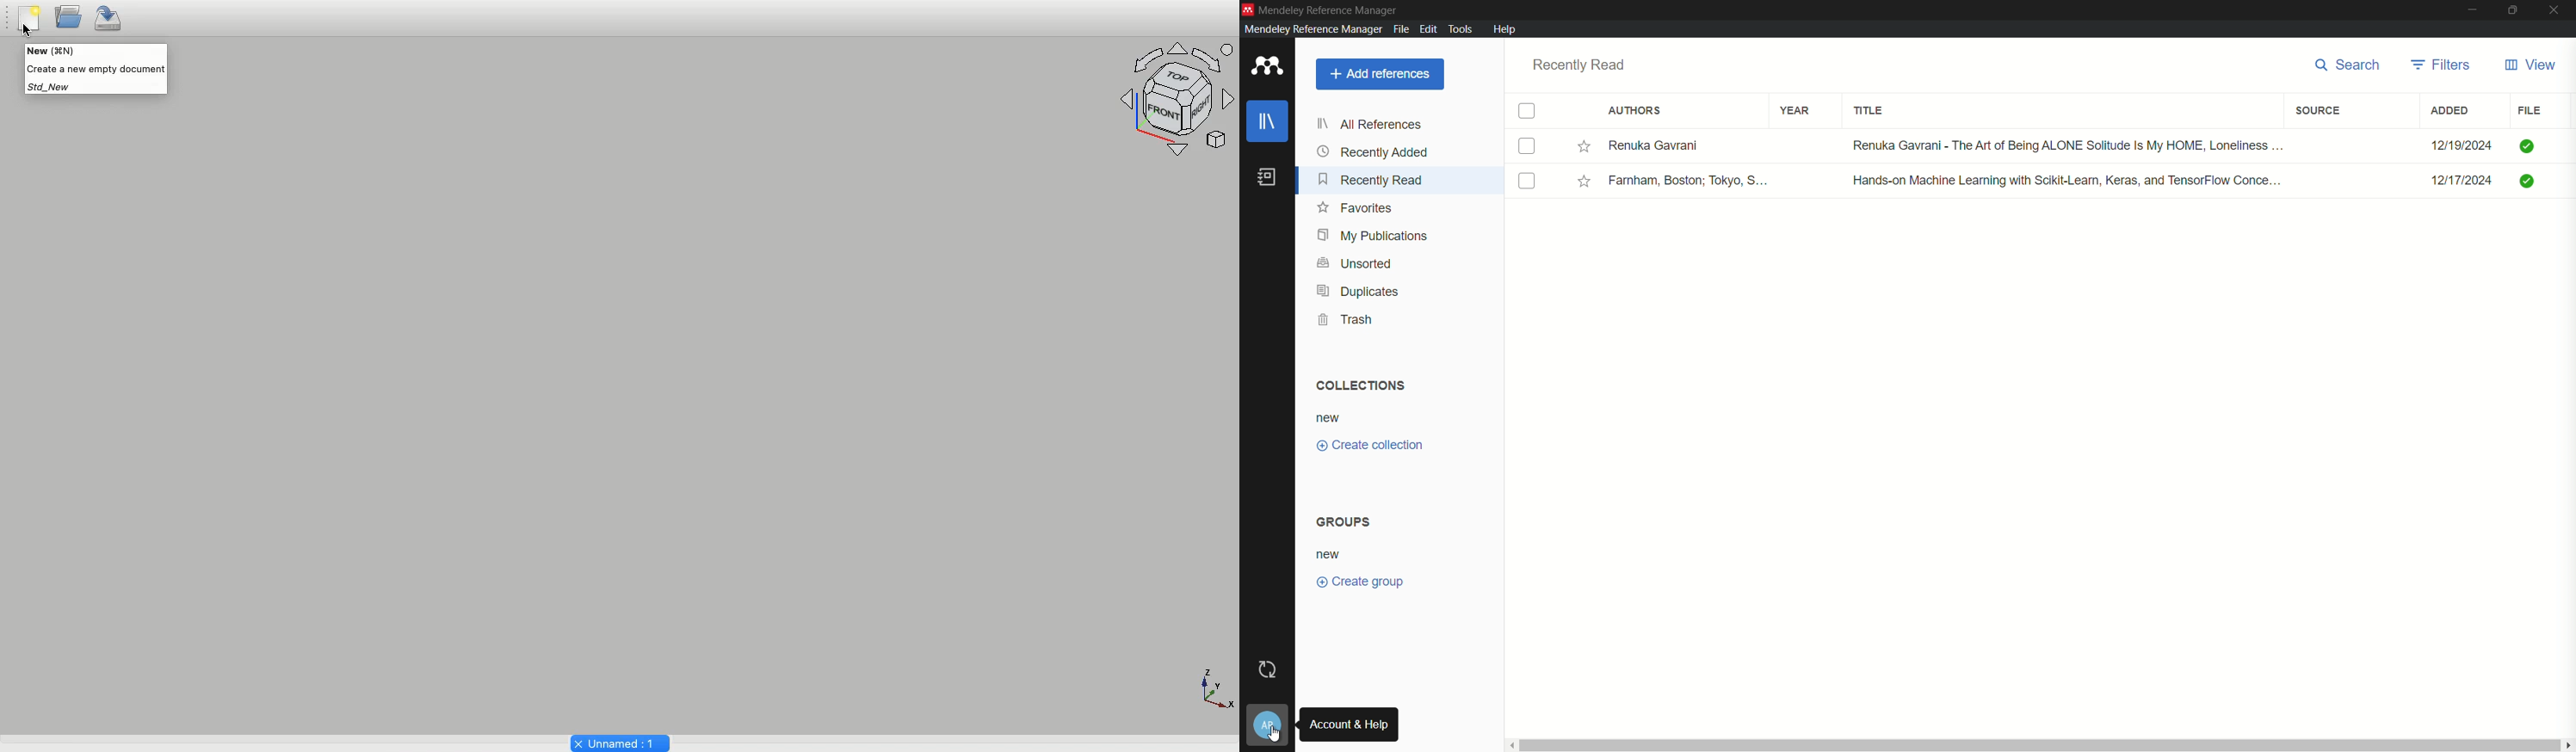 The width and height of the screenshot is (2576, 756). What do you see at coordinates (67, 21) in the screenshot?
I see `Open` at bounding box center [67, 21].